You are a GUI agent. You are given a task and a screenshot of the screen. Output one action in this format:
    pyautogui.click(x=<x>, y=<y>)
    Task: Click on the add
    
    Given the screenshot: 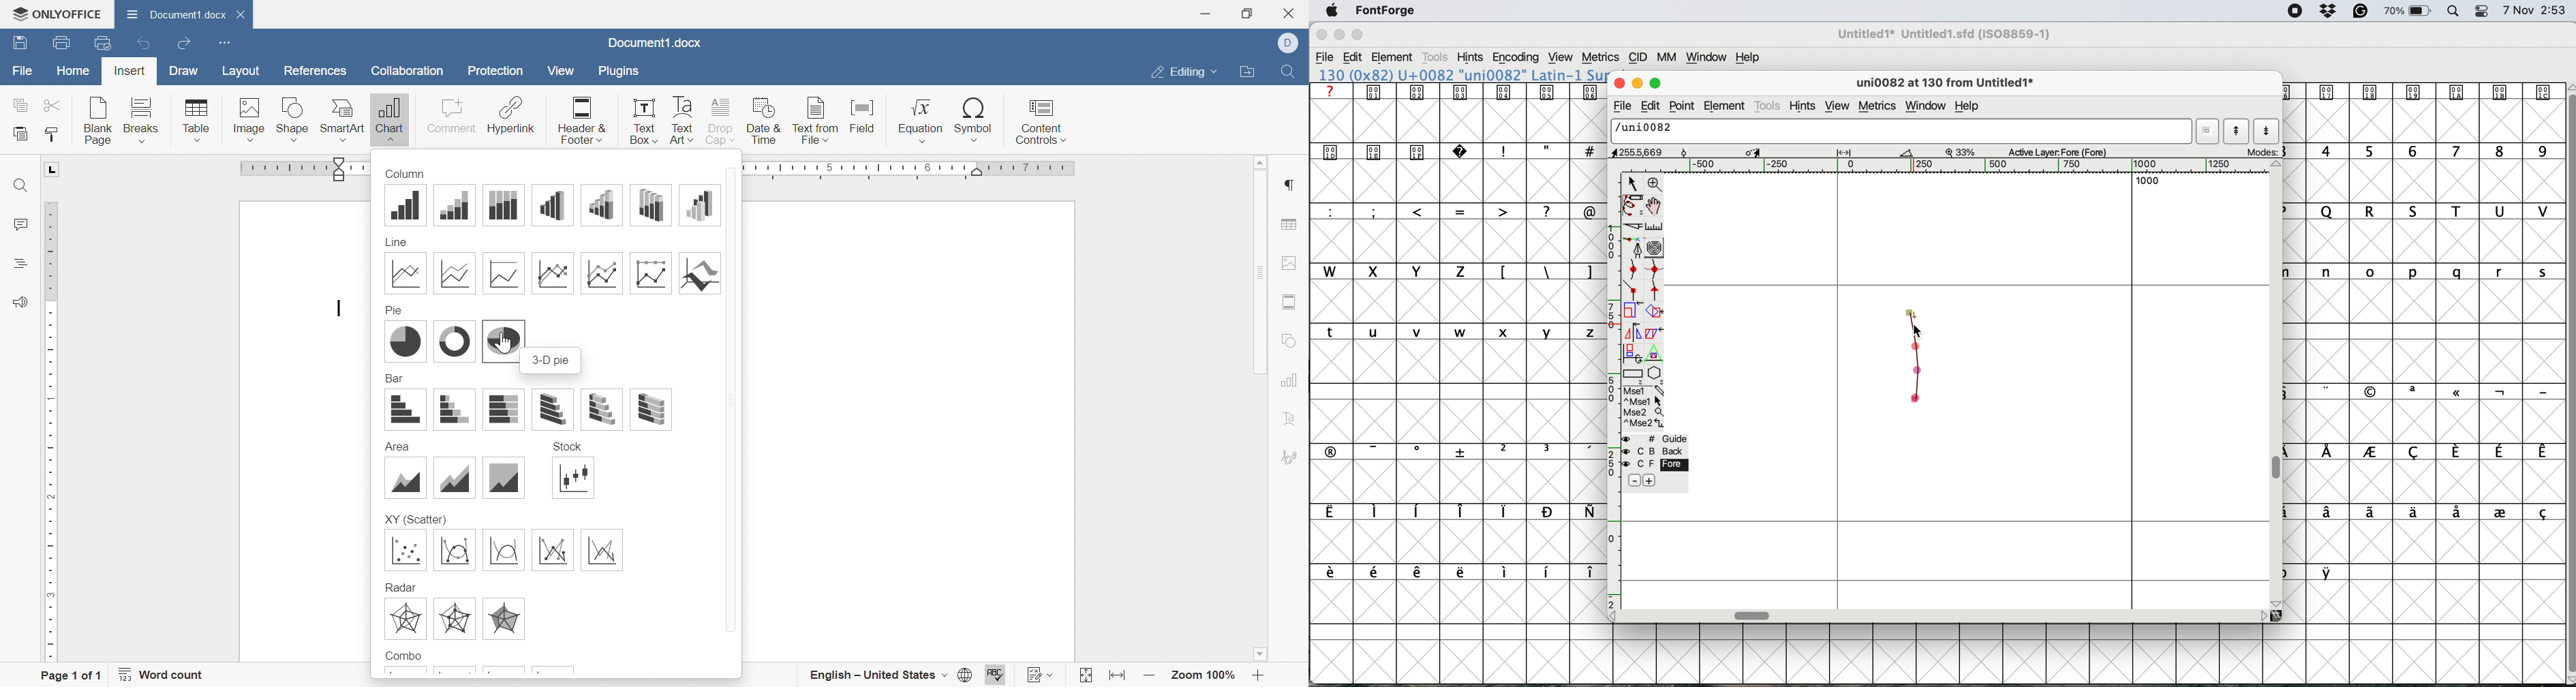 What is the action you would take?
    pyautogui.click(x=1650, y=479)
    